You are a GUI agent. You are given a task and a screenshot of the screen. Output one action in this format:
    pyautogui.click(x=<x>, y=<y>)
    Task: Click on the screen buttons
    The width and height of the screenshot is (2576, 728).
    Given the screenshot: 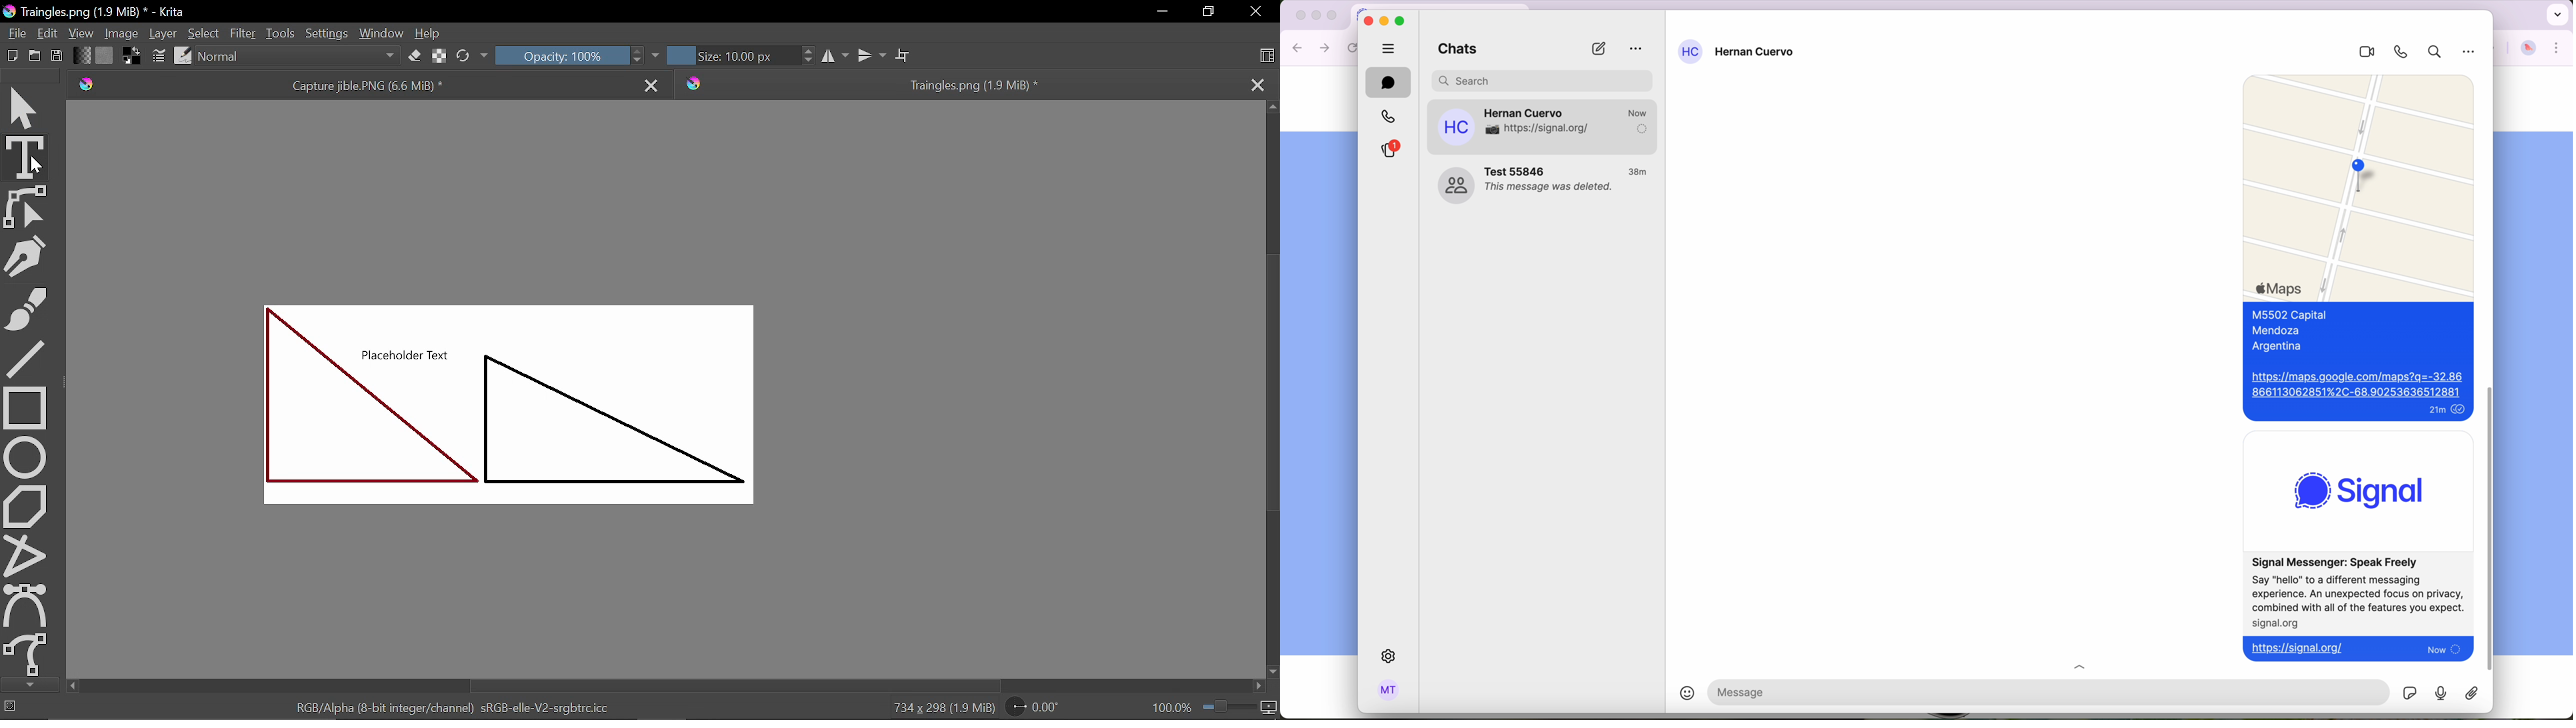 What is the action you would take?
    pyautogui.click(x=1385, y=20)
    